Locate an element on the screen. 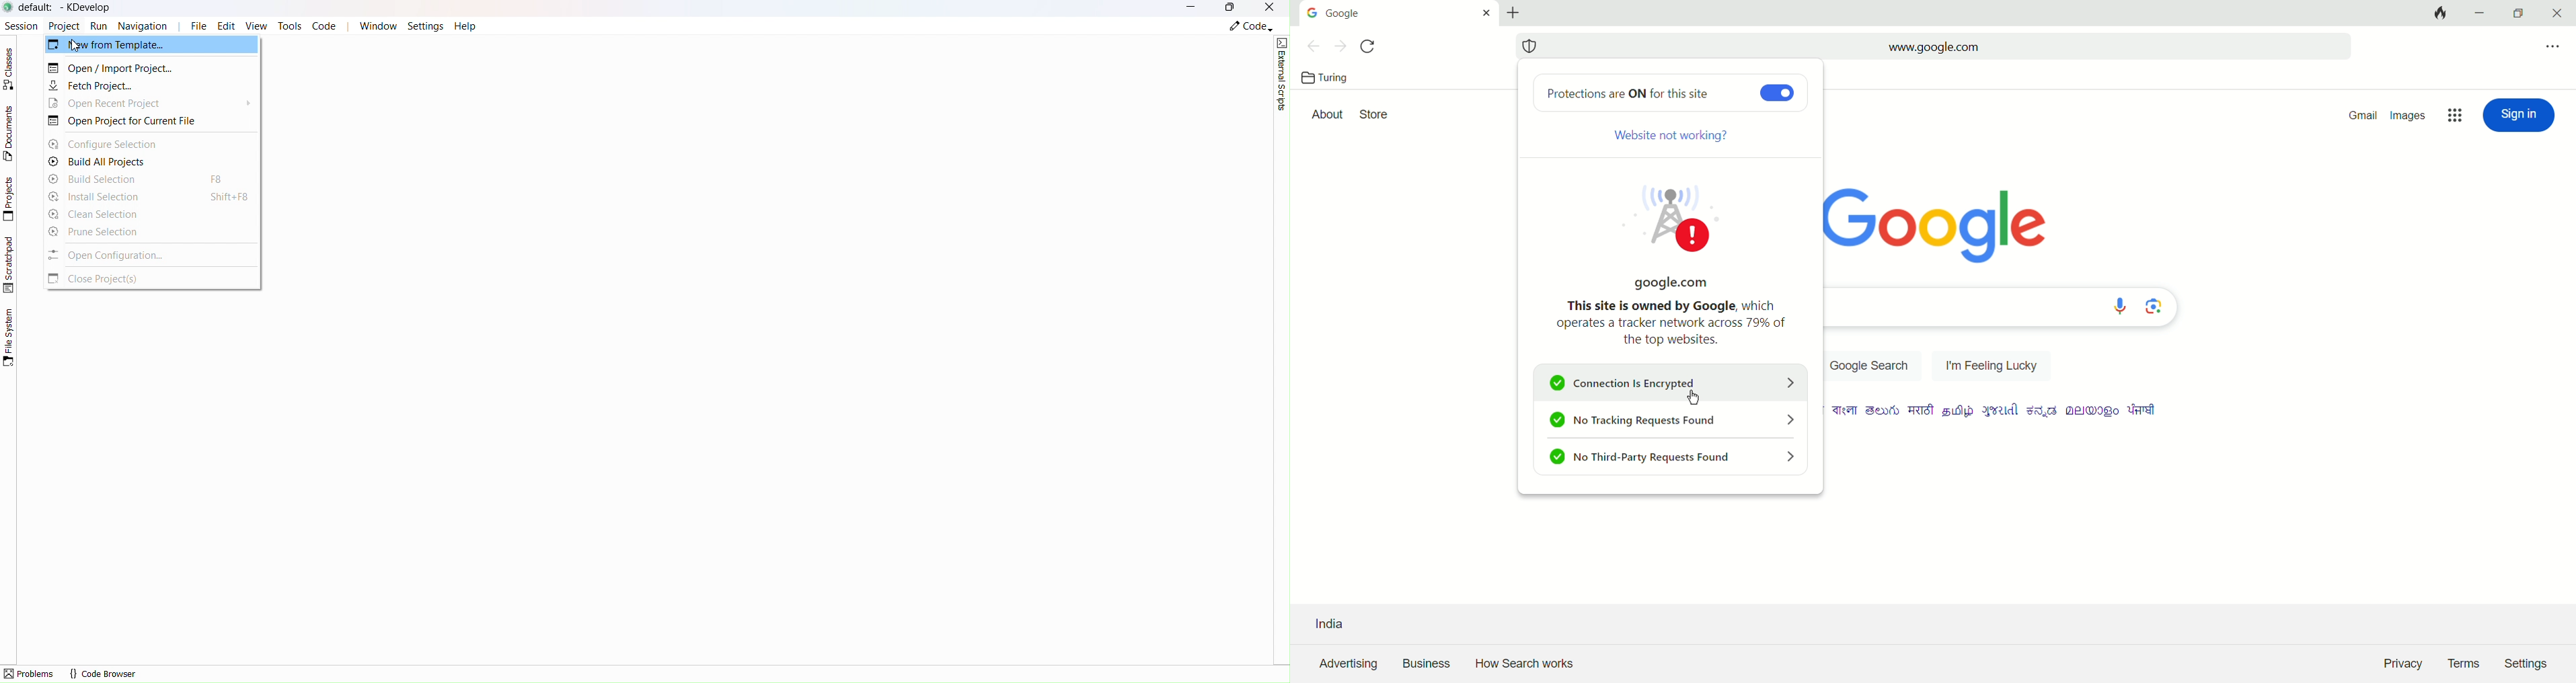 The height and width of the screenshot is (700, 2576). Open Project for Current File is located at coordinates (137, 122).